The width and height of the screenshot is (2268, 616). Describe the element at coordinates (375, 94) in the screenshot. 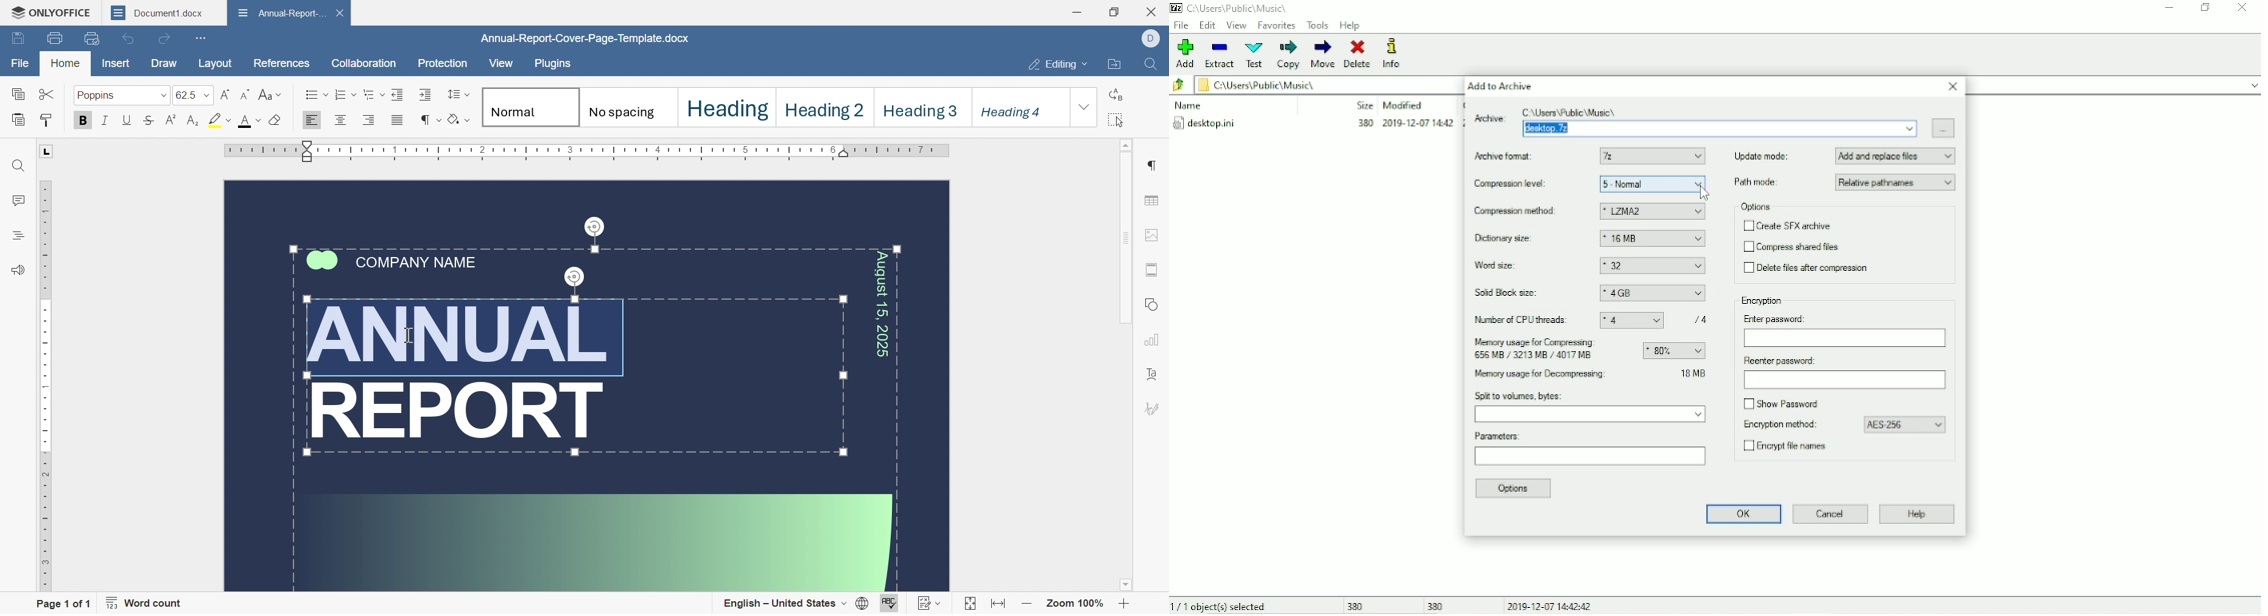

I see `multilevel list` at that location.